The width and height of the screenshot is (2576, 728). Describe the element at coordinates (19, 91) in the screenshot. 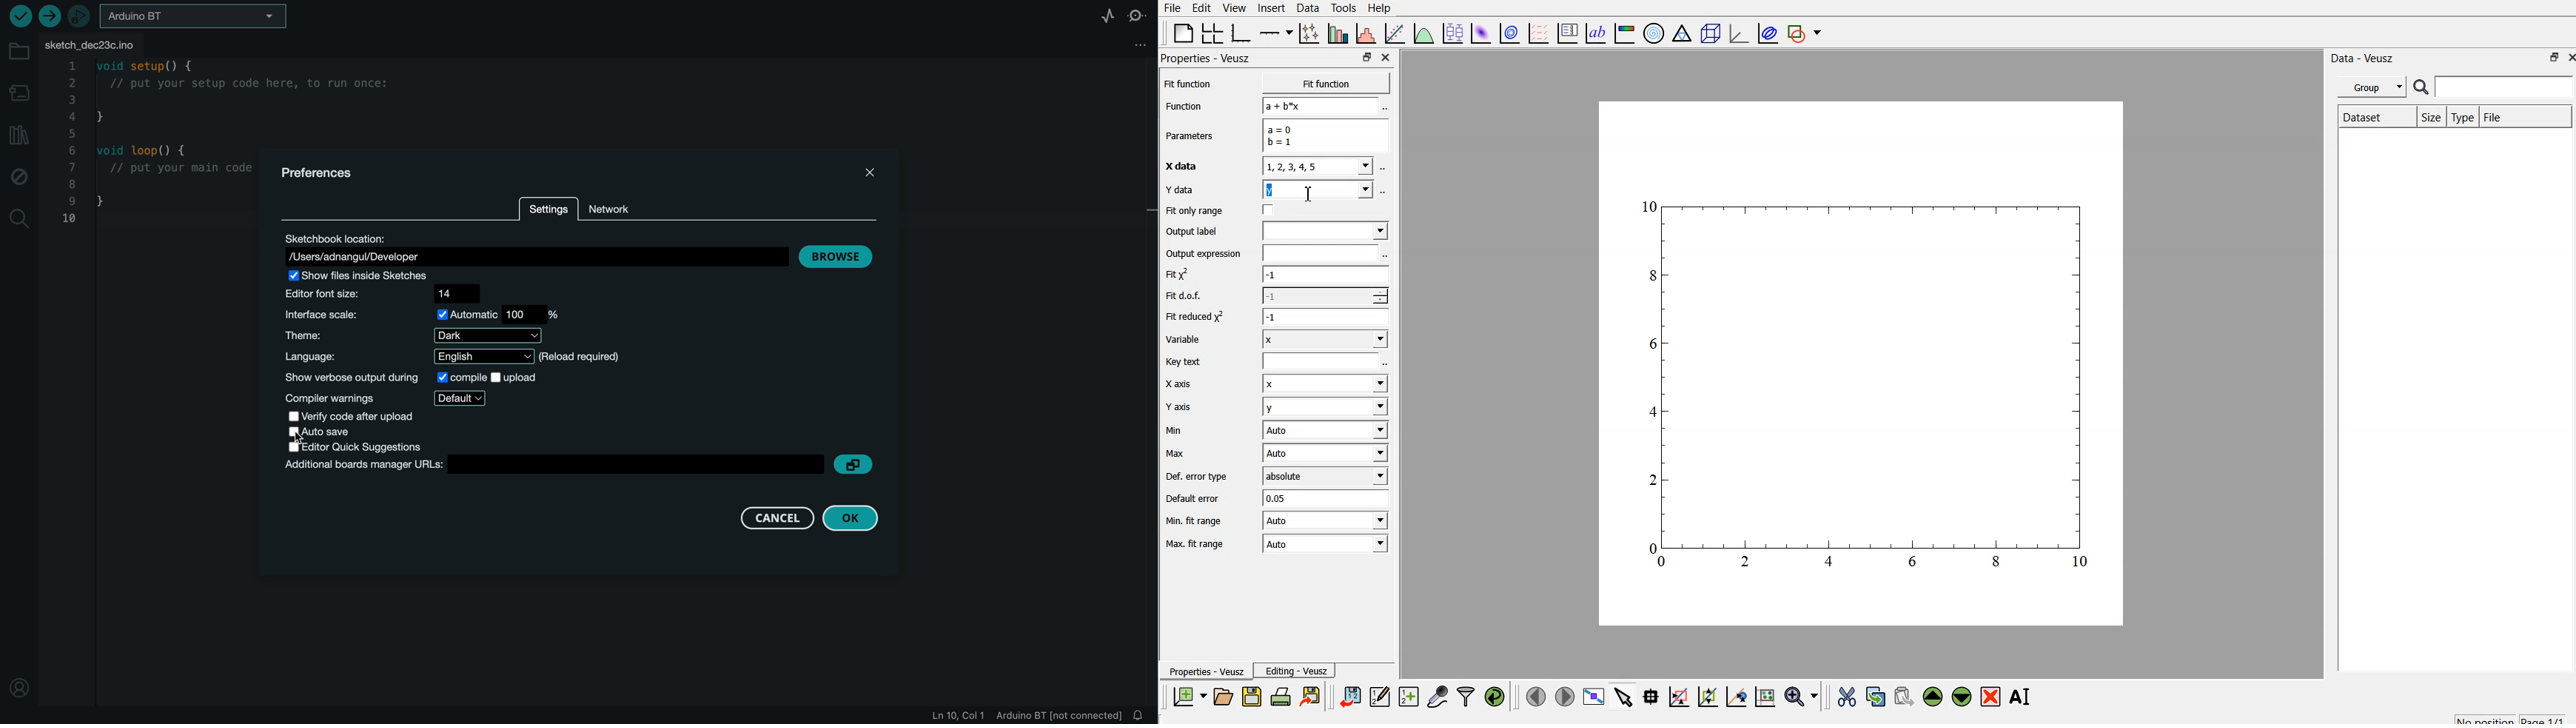

I see `board manager` at that location.